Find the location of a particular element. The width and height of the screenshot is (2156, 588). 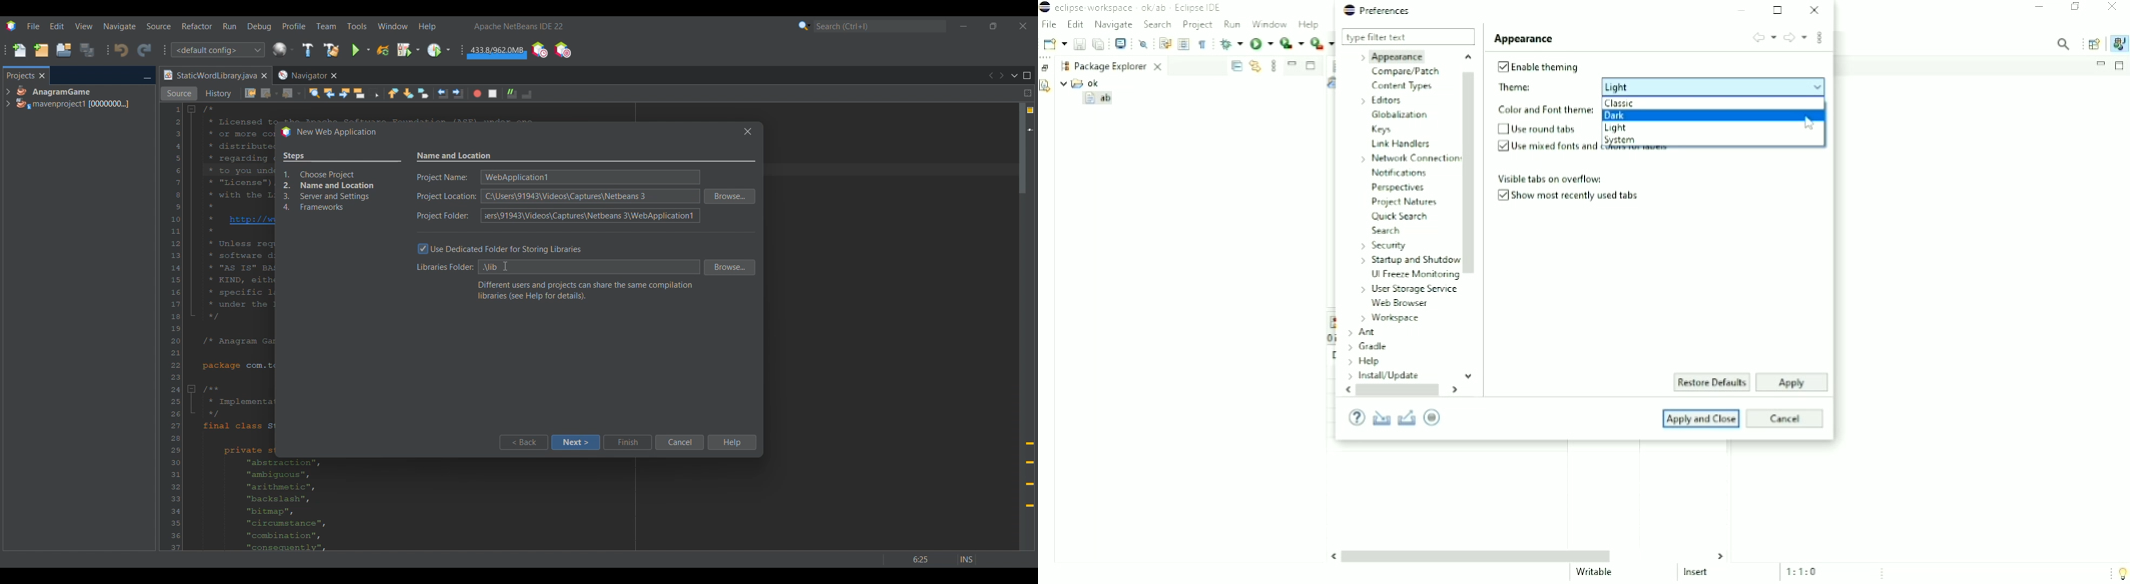

Maximize is located at coordinates (1779, 10).